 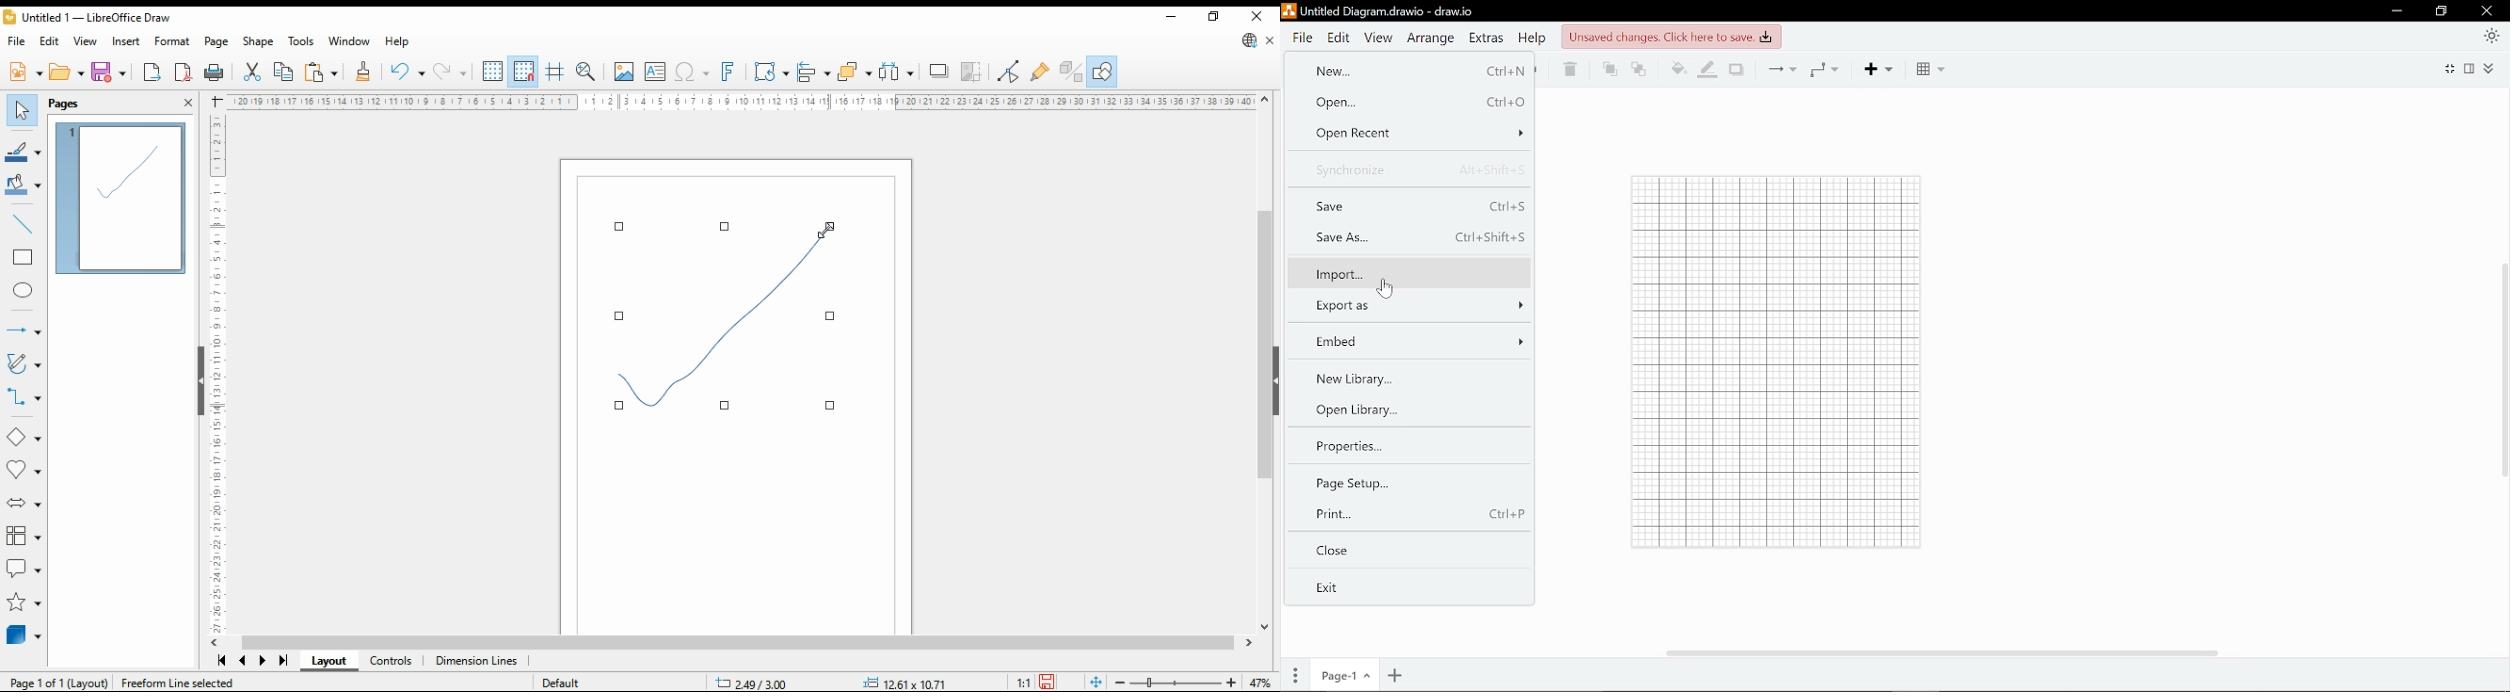 I want to click on align objects, so click(x=814, y=72).